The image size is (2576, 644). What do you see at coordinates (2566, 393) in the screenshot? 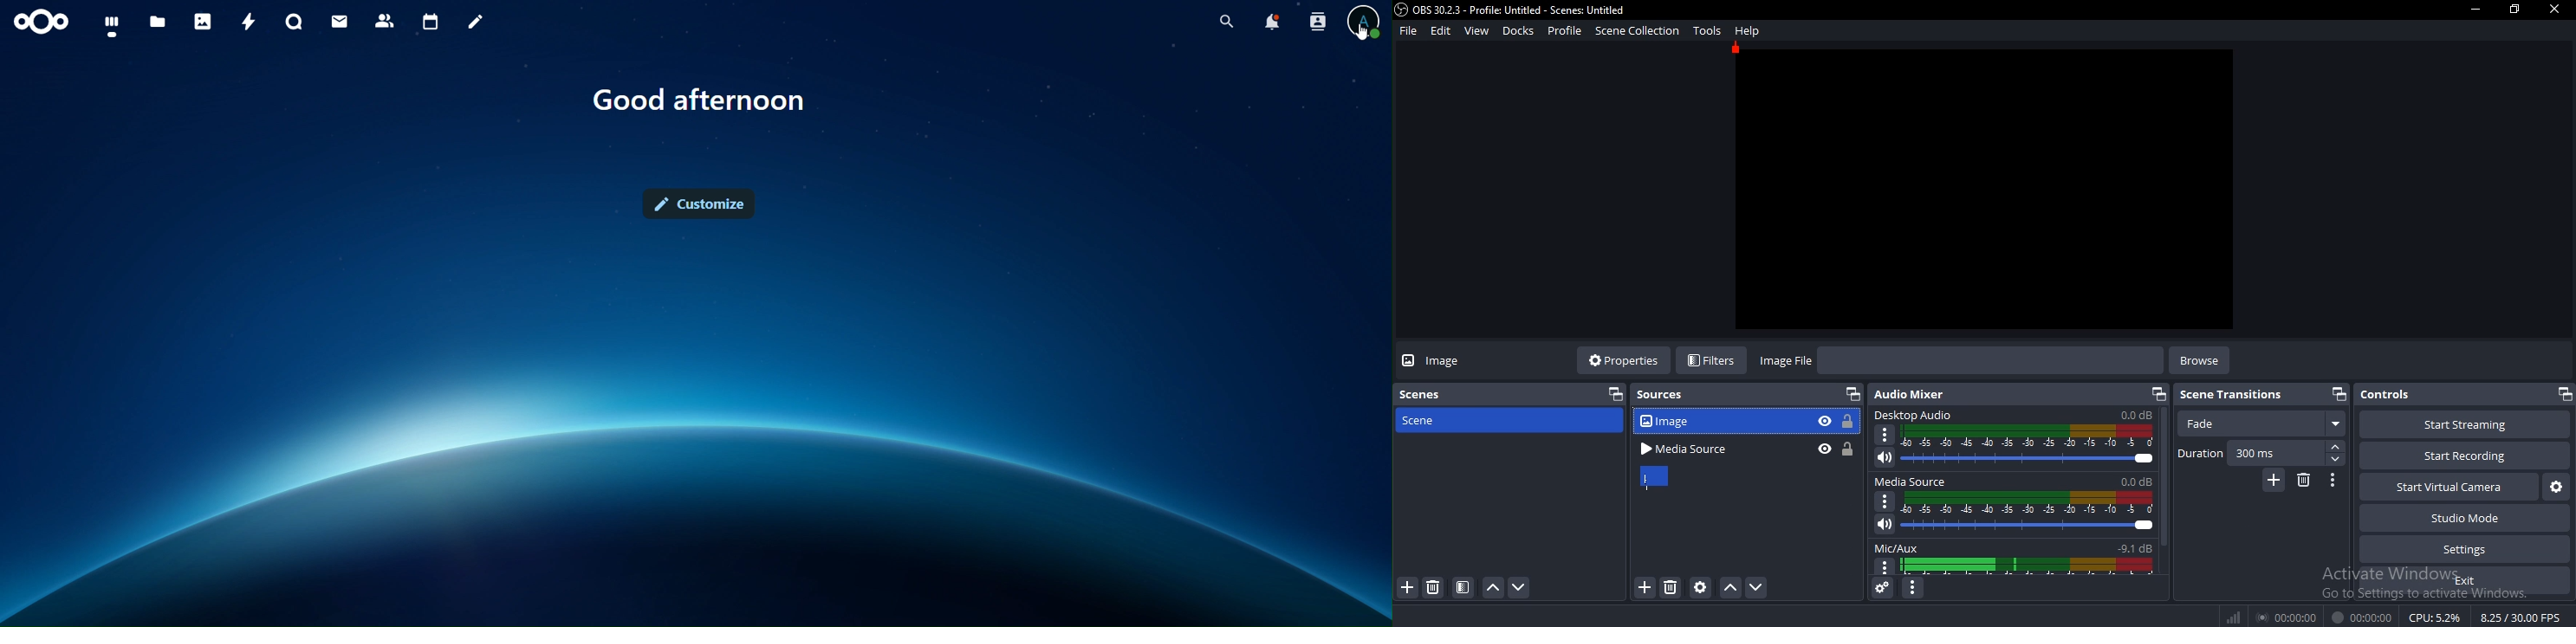
I see `restore` at bounding box center [2566, 393].